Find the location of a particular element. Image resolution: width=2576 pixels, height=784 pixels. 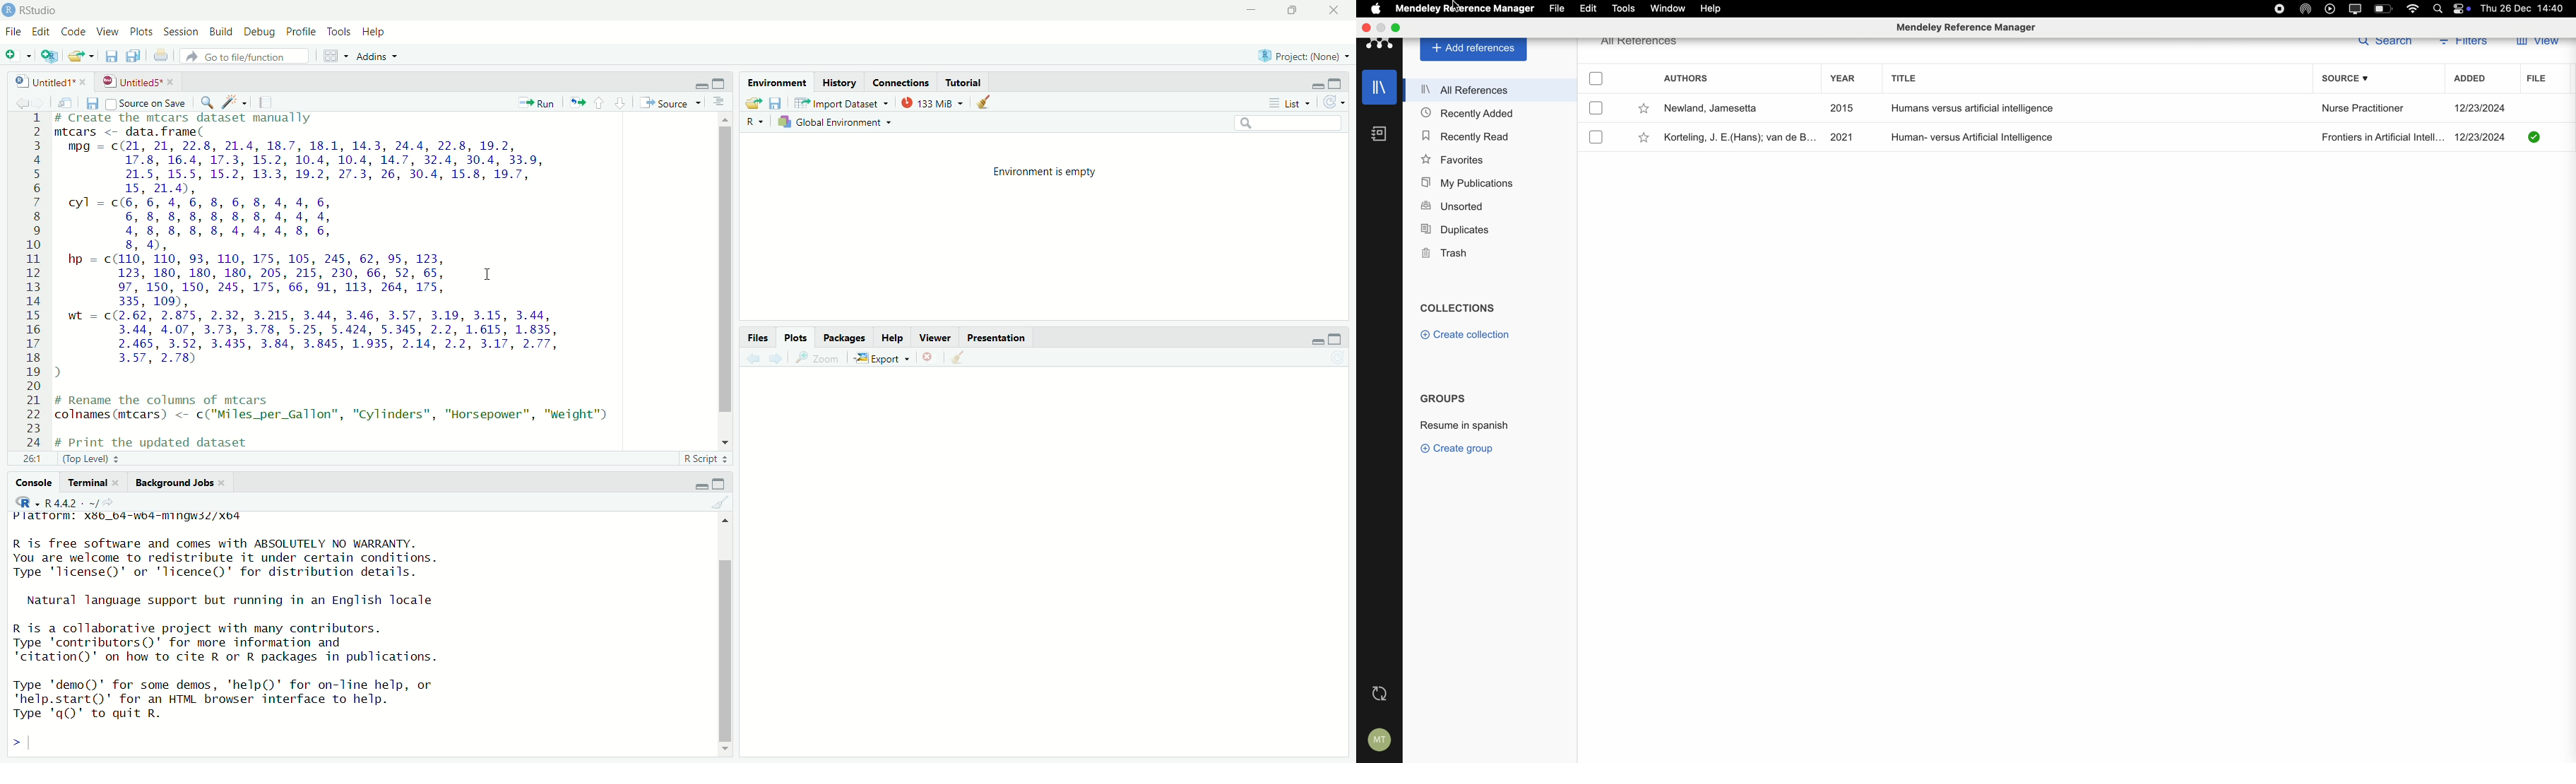

account settings is located at coordinates (1380, 741).